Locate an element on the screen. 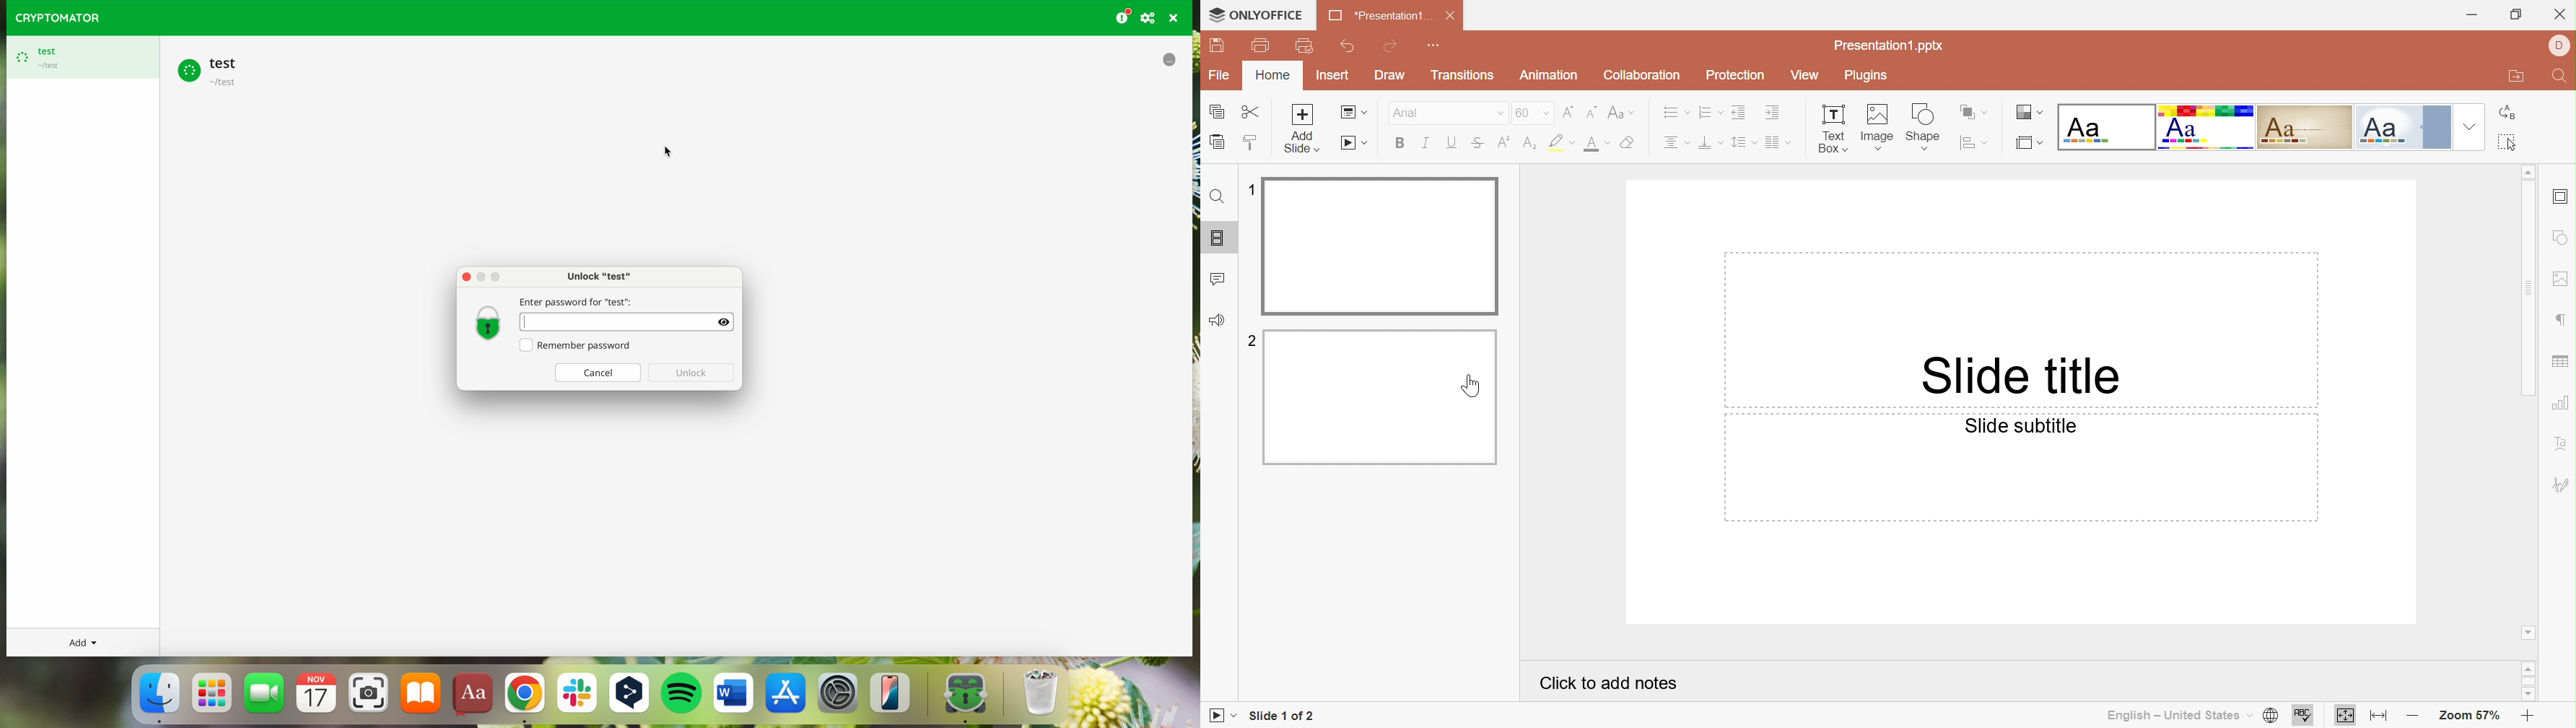 Image resolution: width=2576 pixels, height=728 pixels. English - United States is located at coordinates (2173, 714).